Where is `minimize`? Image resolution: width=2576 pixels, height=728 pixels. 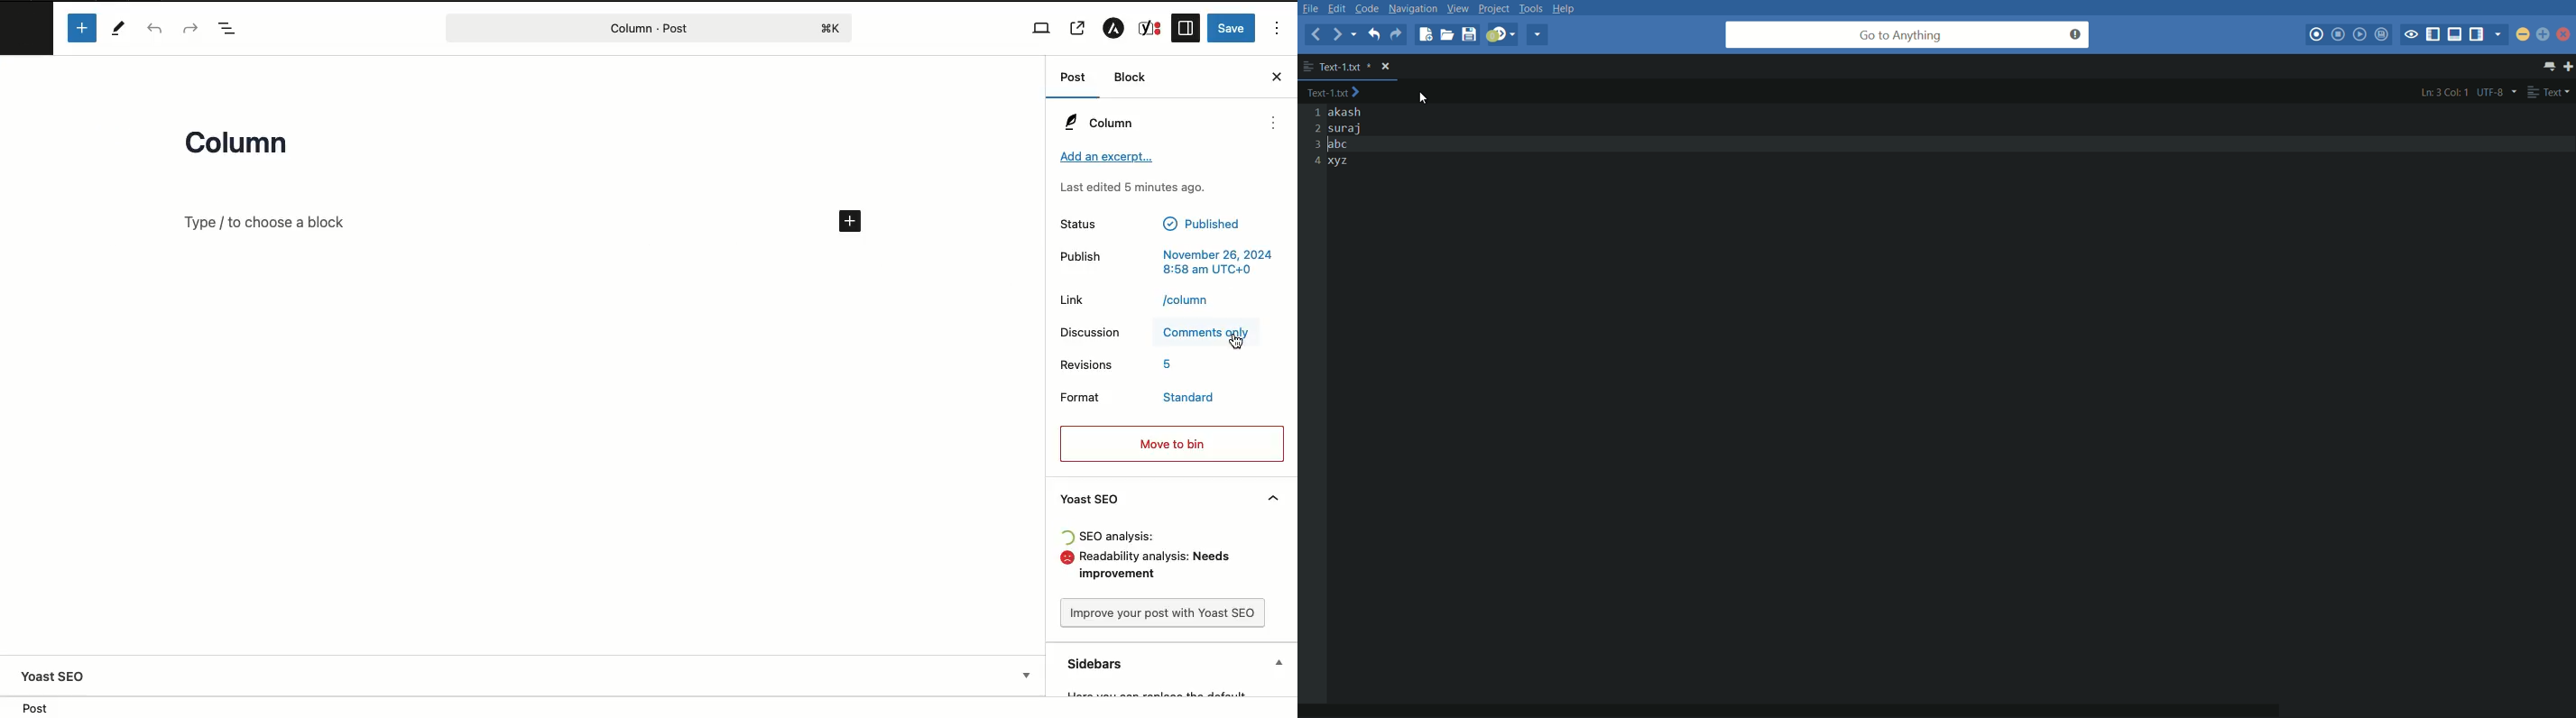 minimize is located at coordinates (2524, 34).